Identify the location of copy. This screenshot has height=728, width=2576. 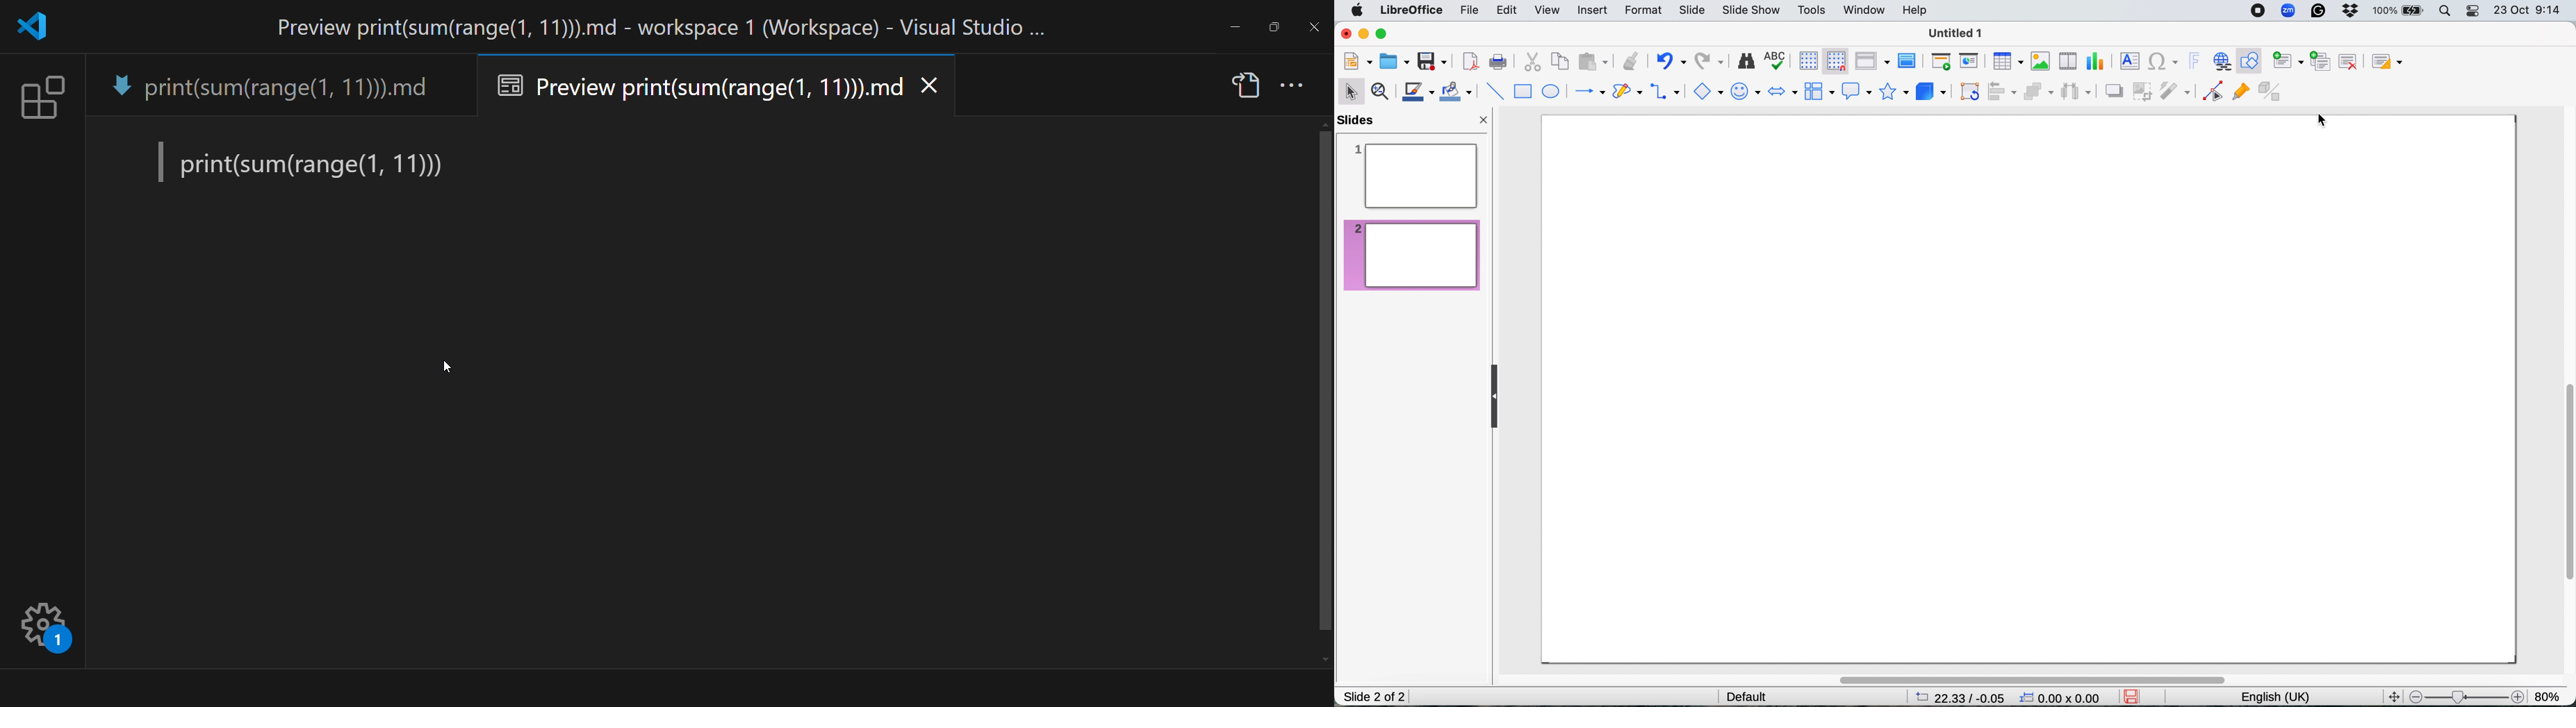
(1560, 62).